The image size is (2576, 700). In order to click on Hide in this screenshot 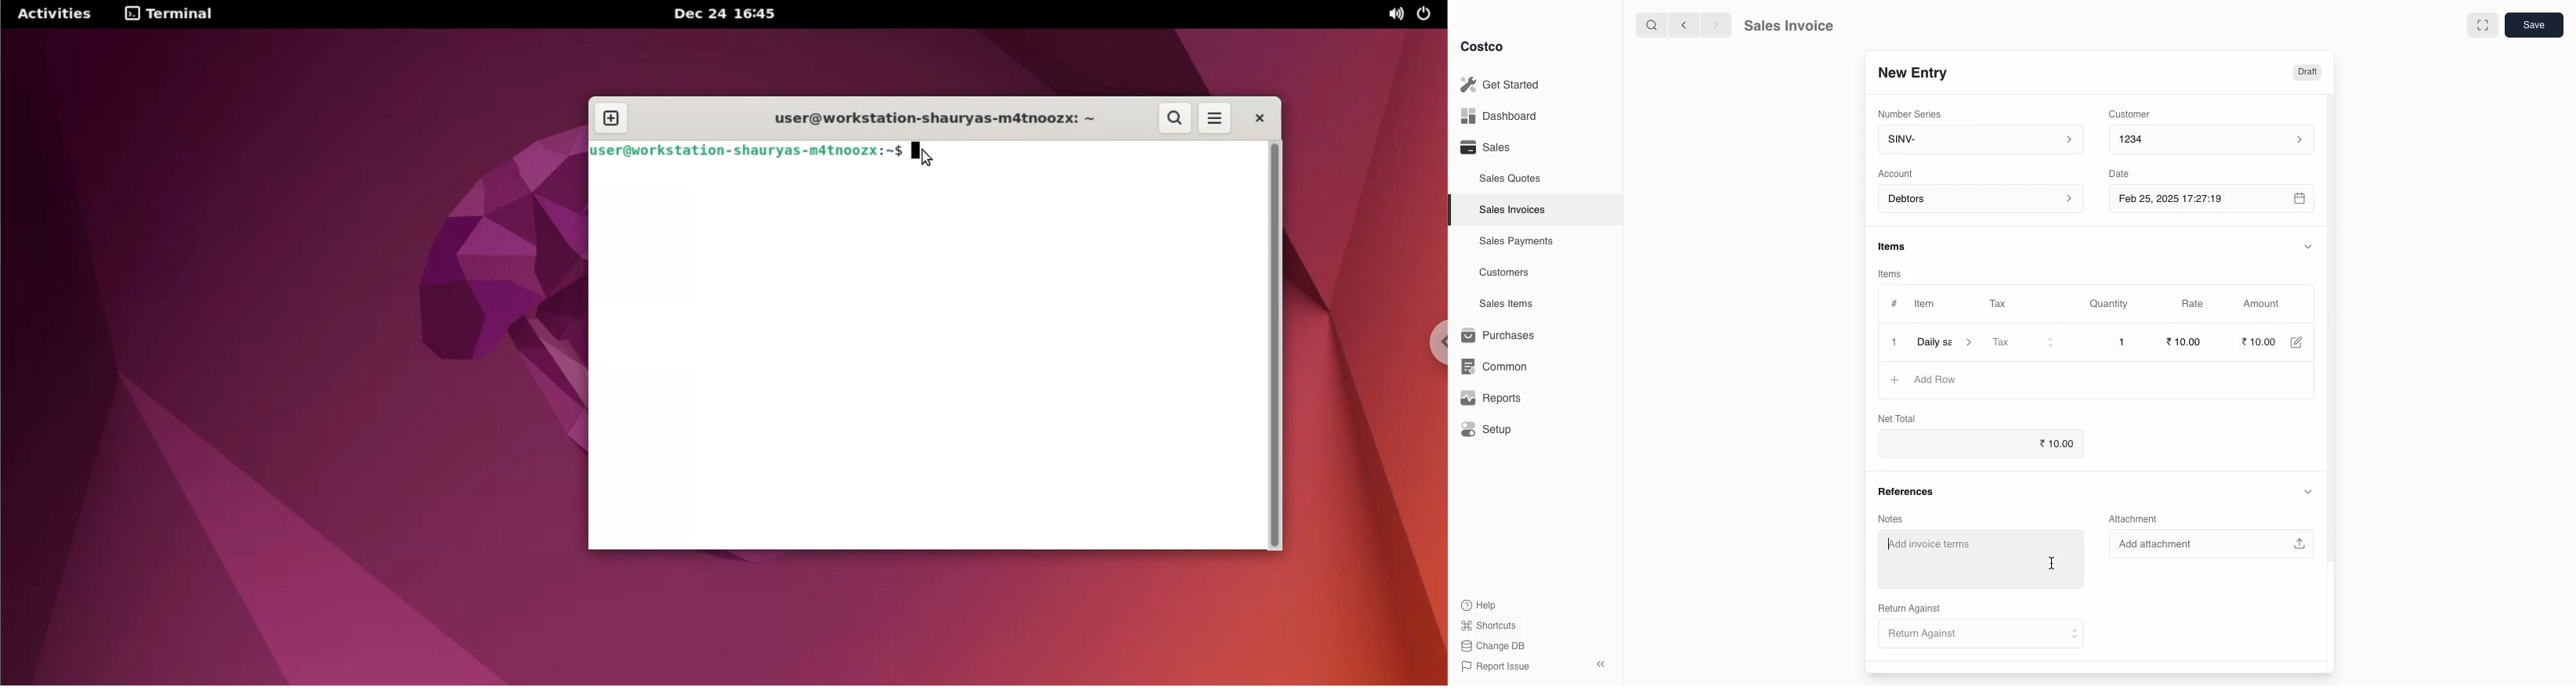, I will do `click(2307, 491)`.